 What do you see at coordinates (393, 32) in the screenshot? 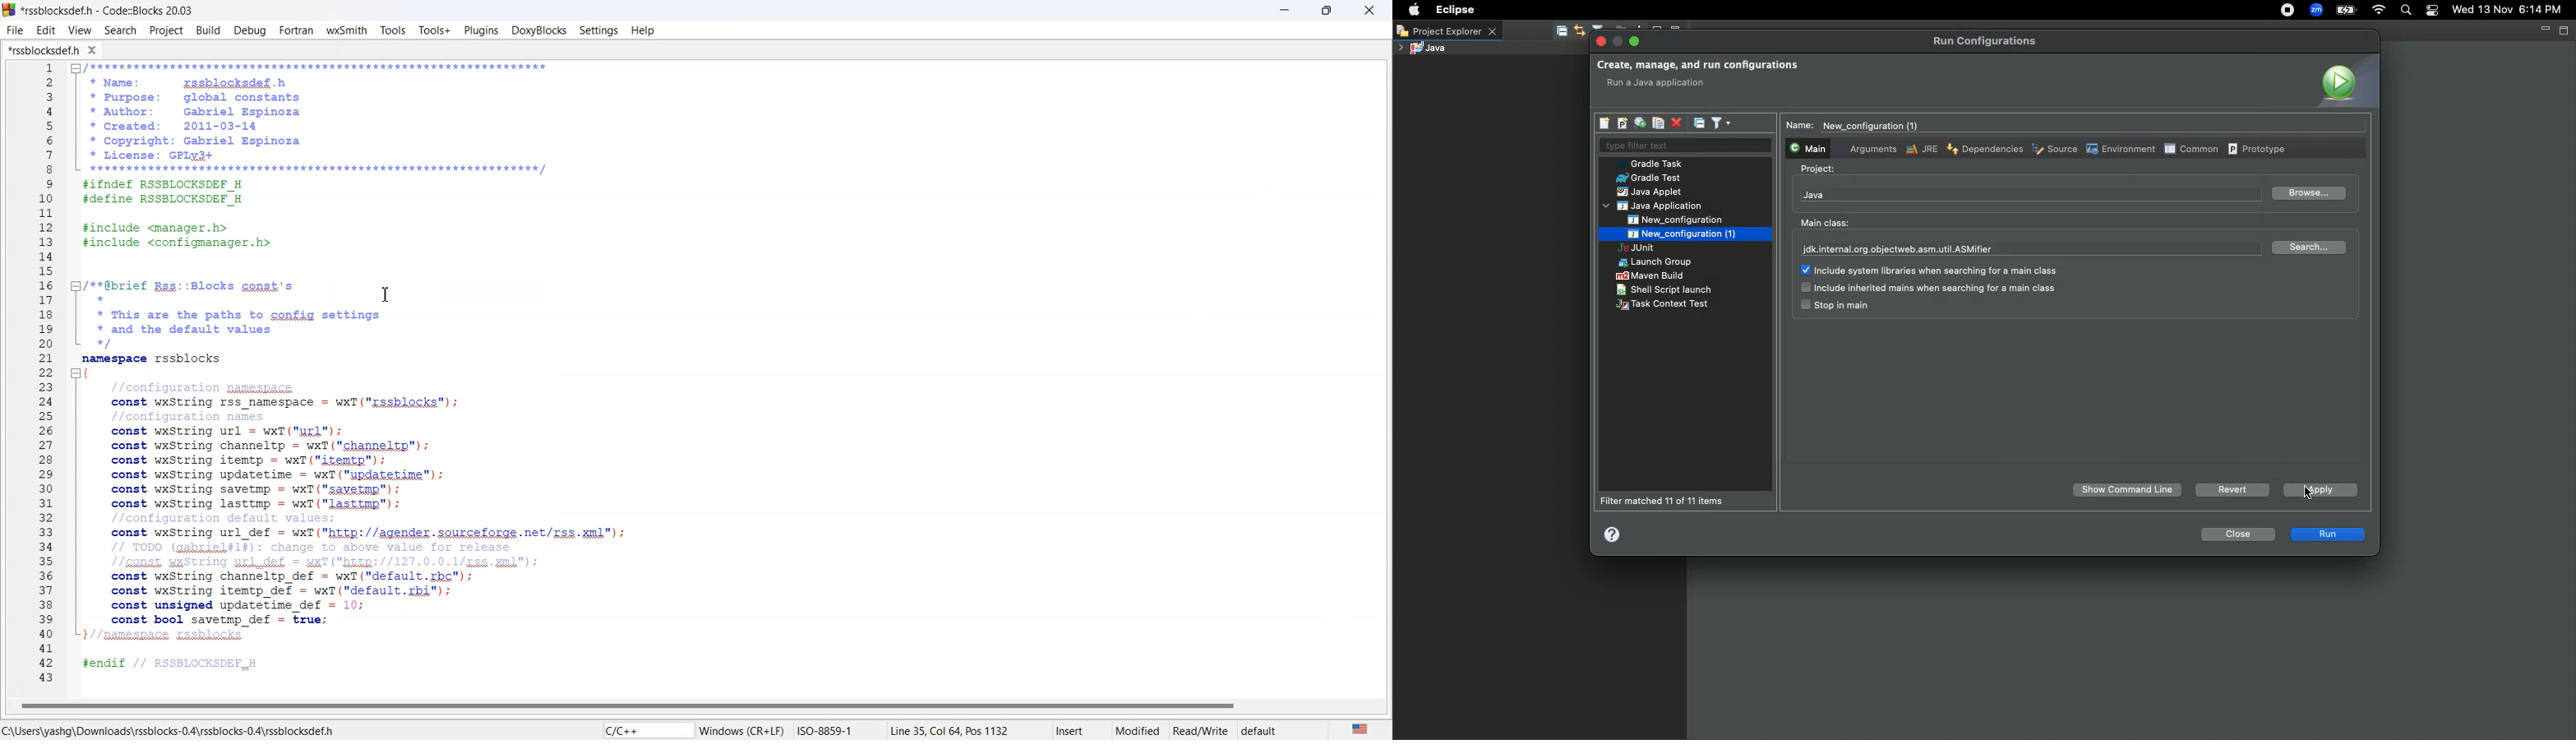
I see `tools` at bounding box center [393, 32].